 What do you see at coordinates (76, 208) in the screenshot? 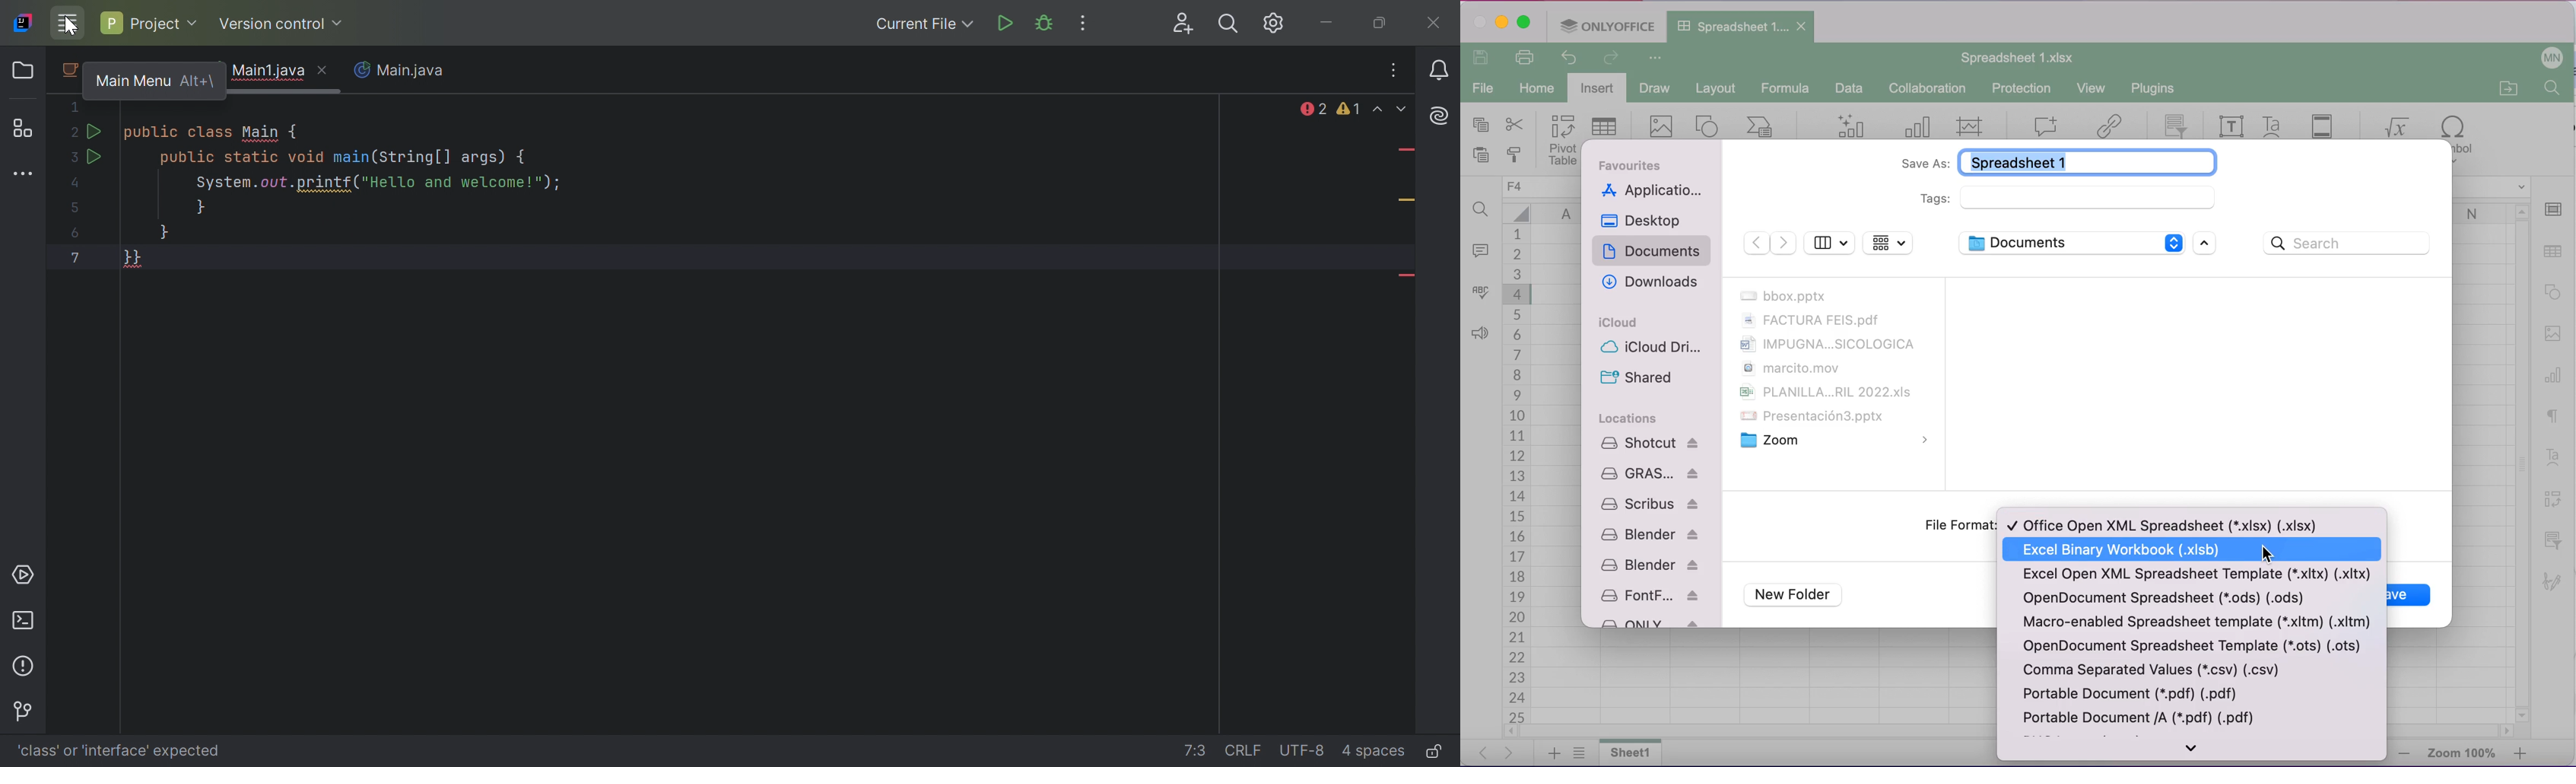
I see `5` at bounding box center [76, 208].